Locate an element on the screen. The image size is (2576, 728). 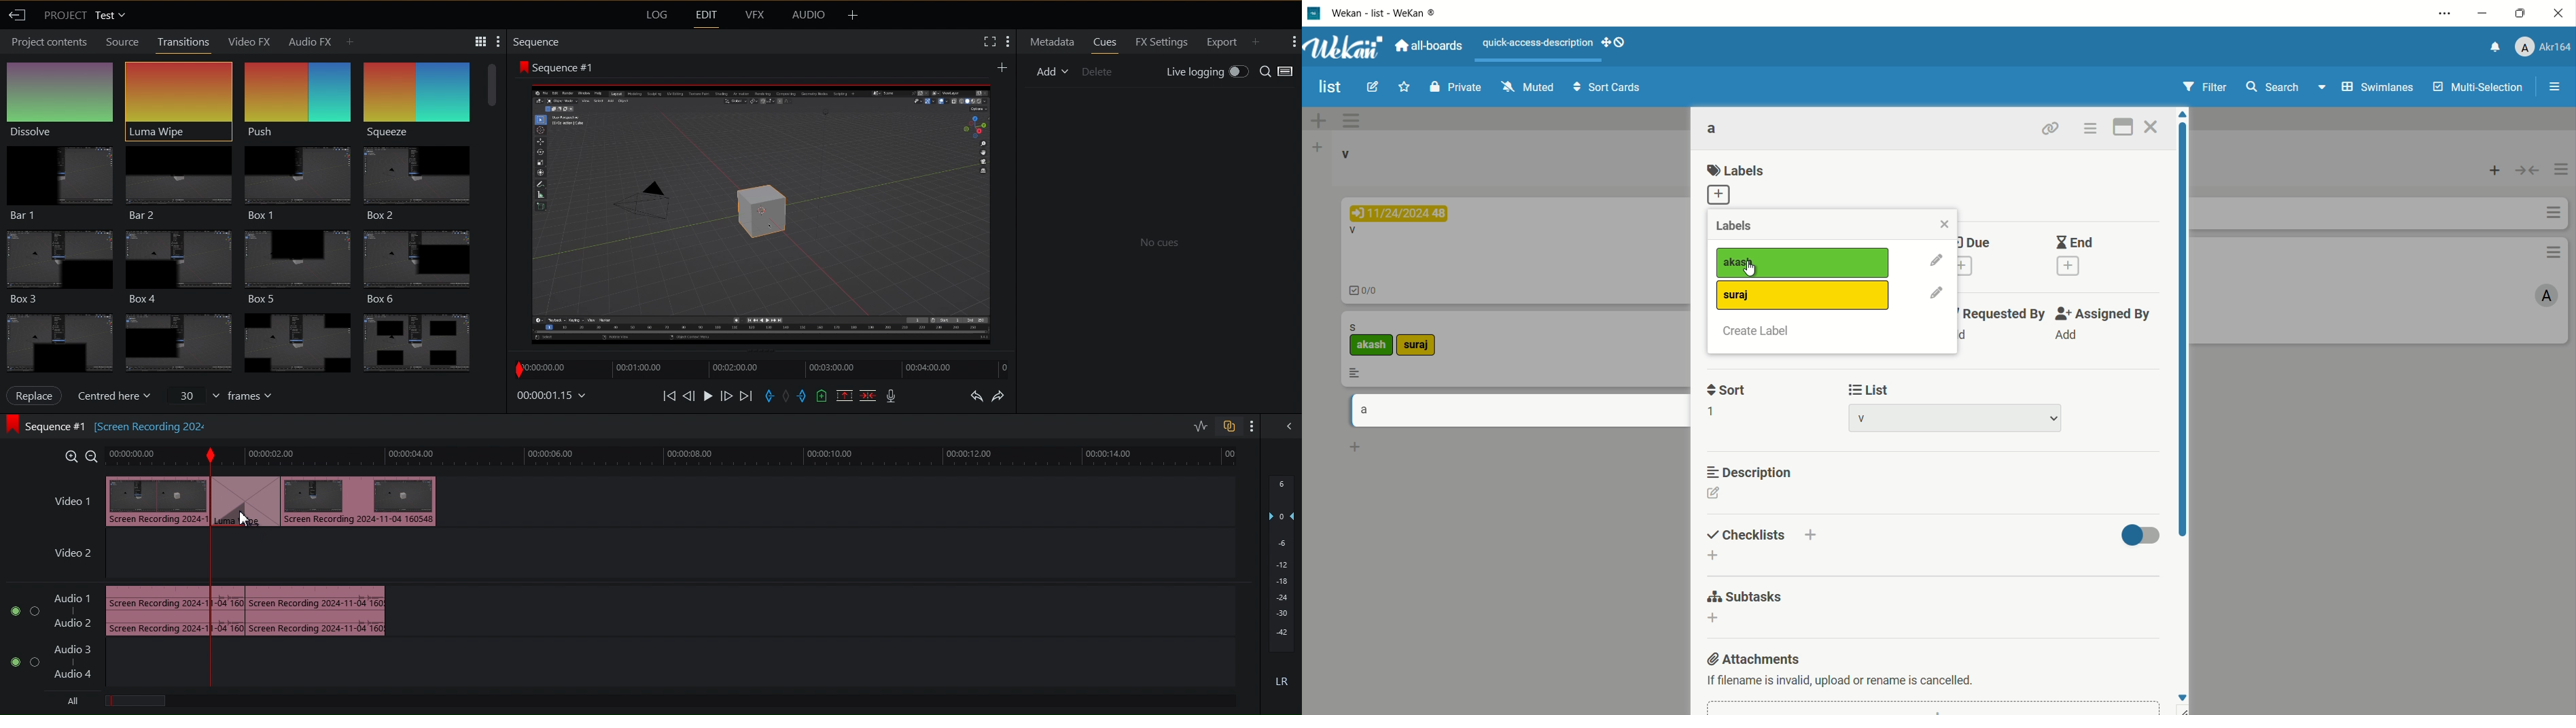
settings and more is located at coordinates (2443, 15).